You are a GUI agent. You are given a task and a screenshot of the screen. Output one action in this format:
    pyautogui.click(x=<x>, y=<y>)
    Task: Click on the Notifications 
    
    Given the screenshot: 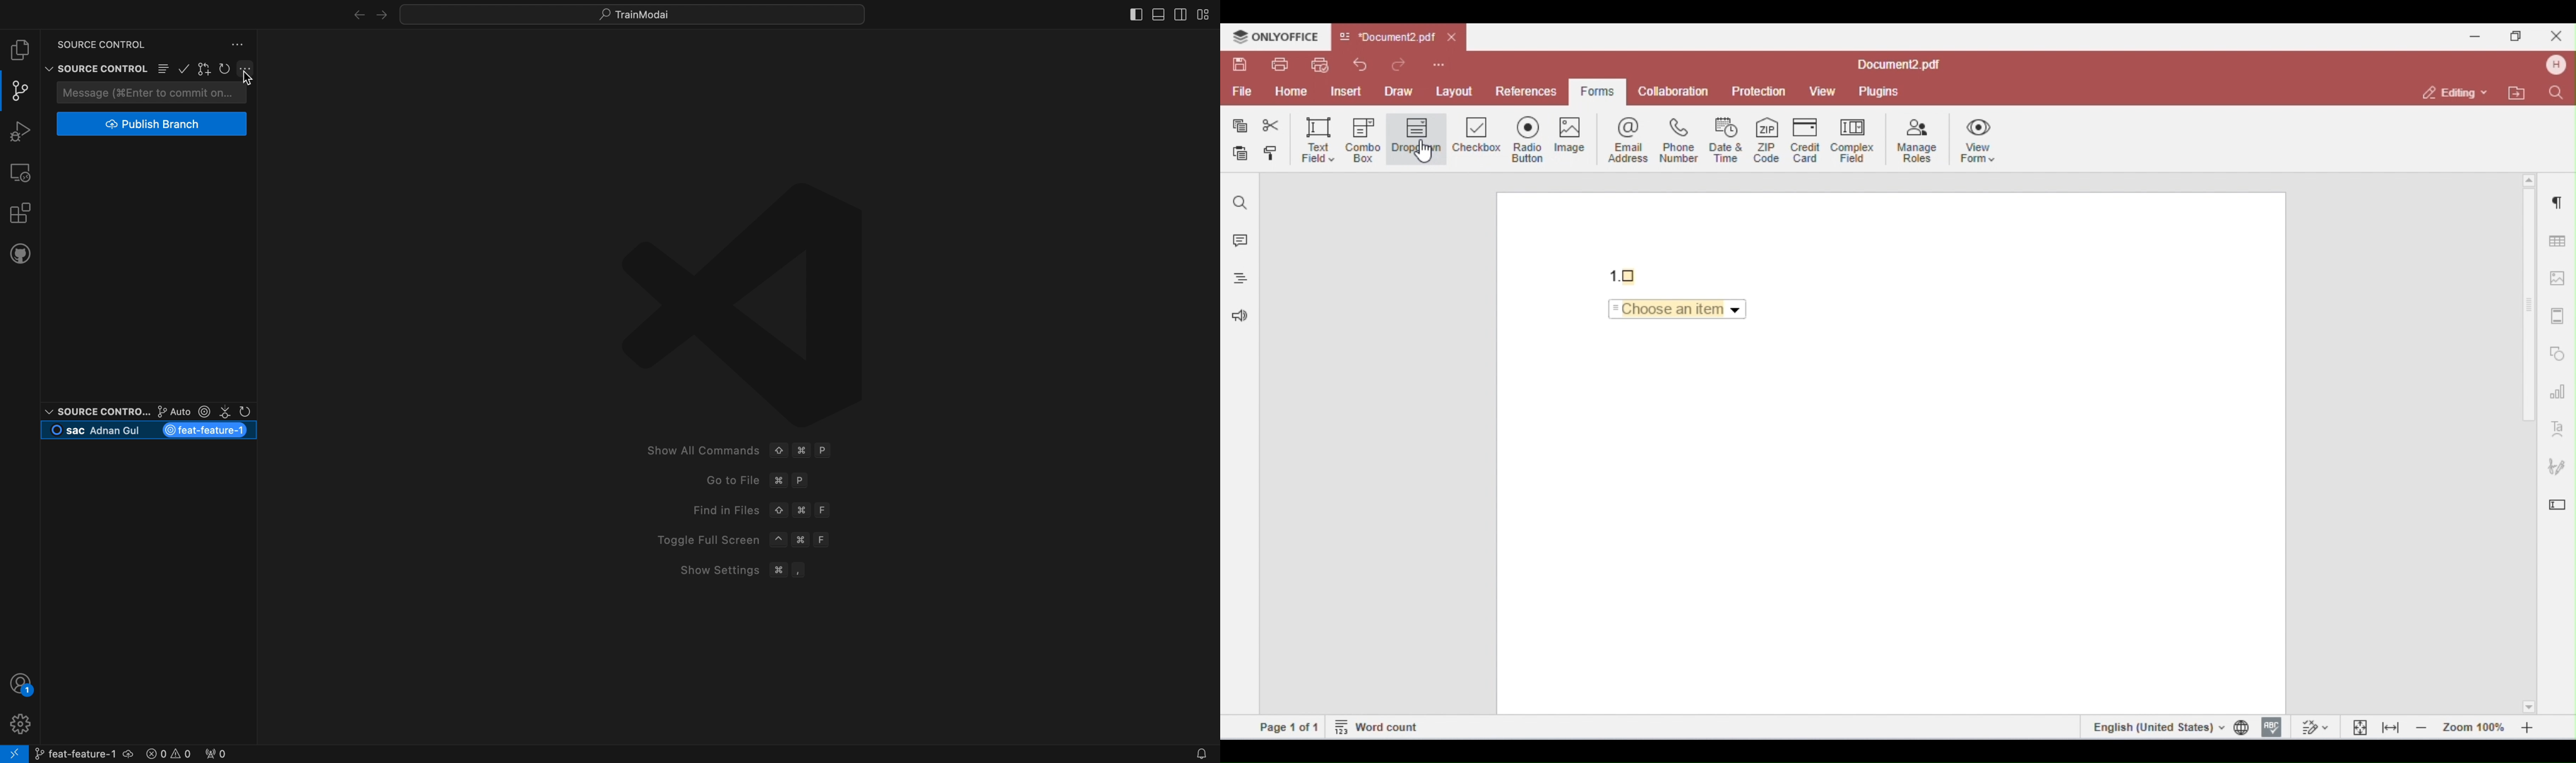 What is the action you would take?
    pyautogui.click(x=1199, y=754)
    